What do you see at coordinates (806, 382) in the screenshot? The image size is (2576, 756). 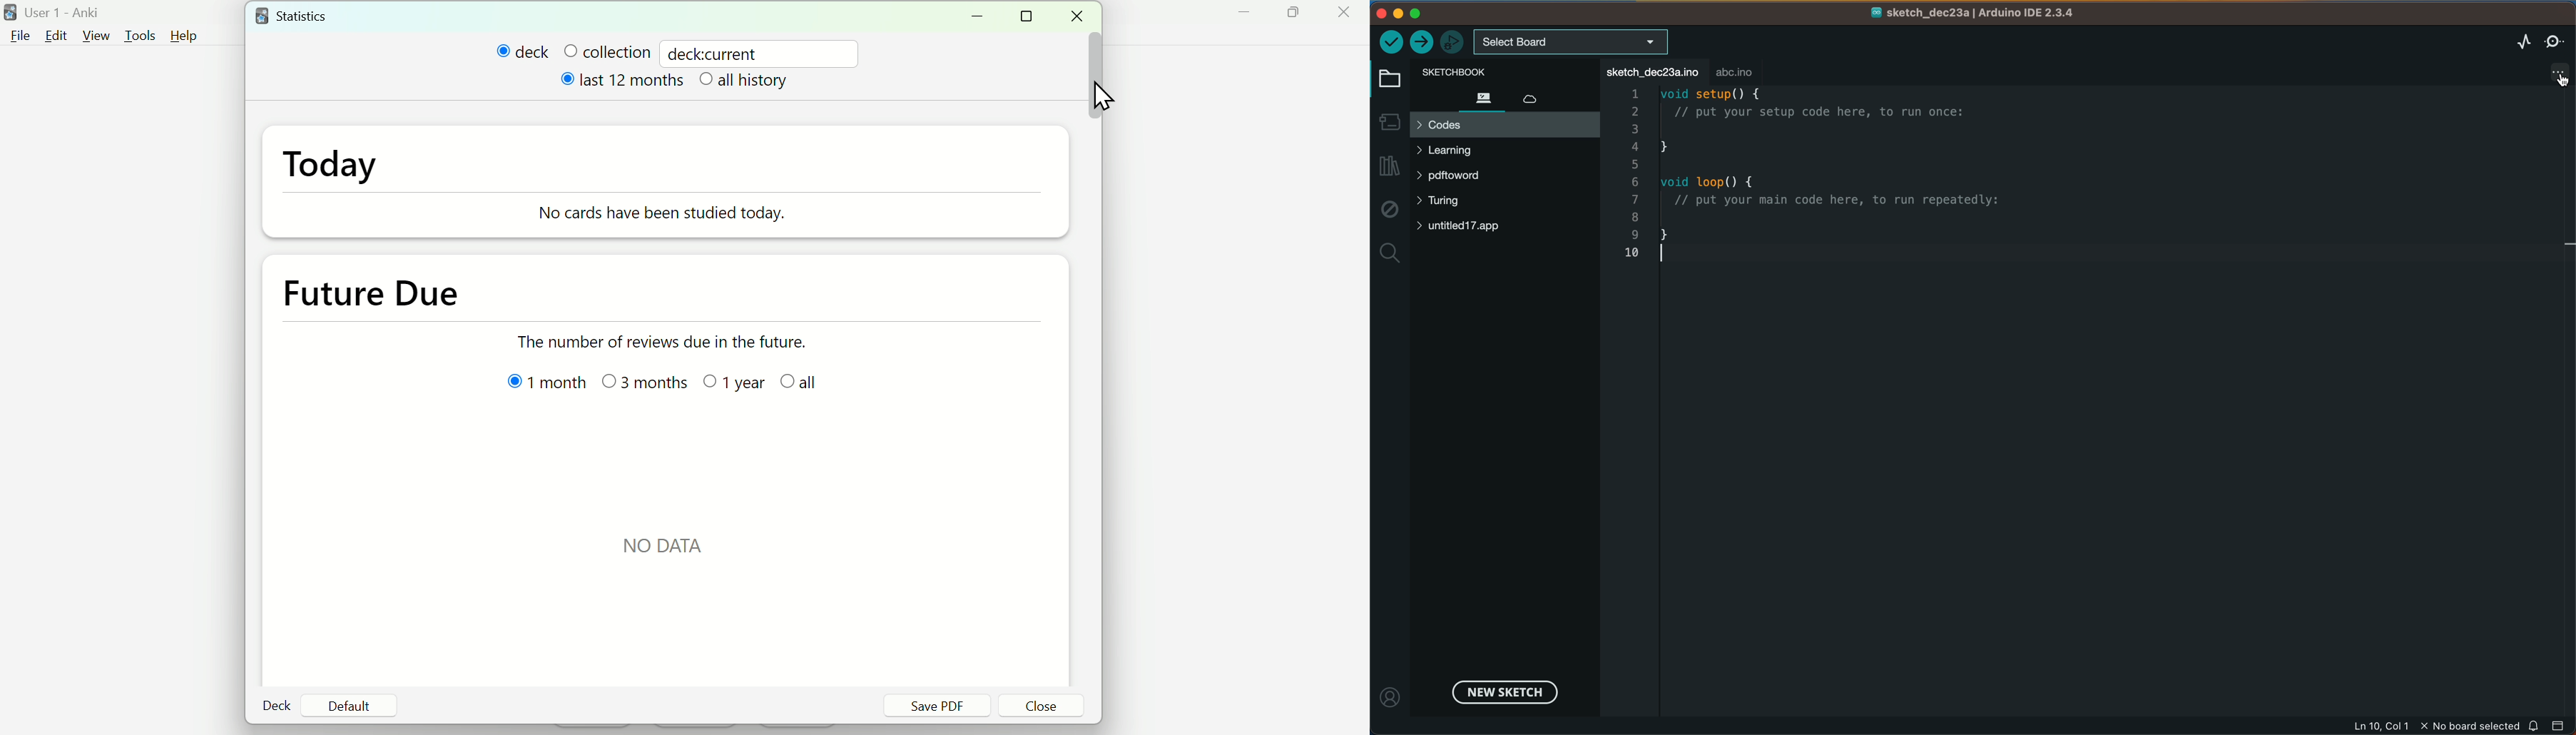 I see `all` at bounding box center [806, 382].